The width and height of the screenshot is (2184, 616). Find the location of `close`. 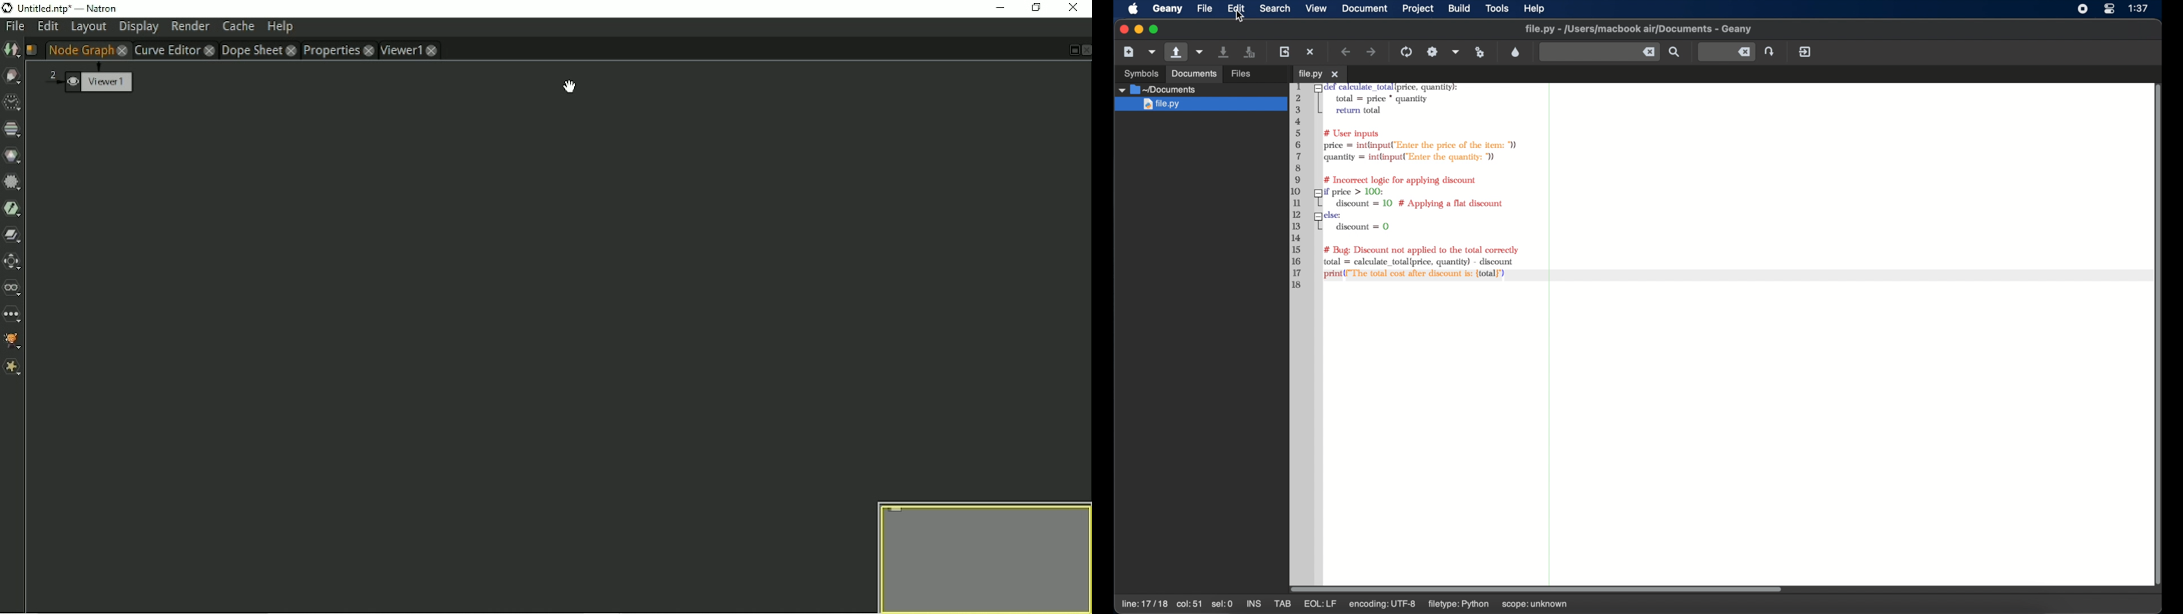

close is located at coordinates (208, 50).